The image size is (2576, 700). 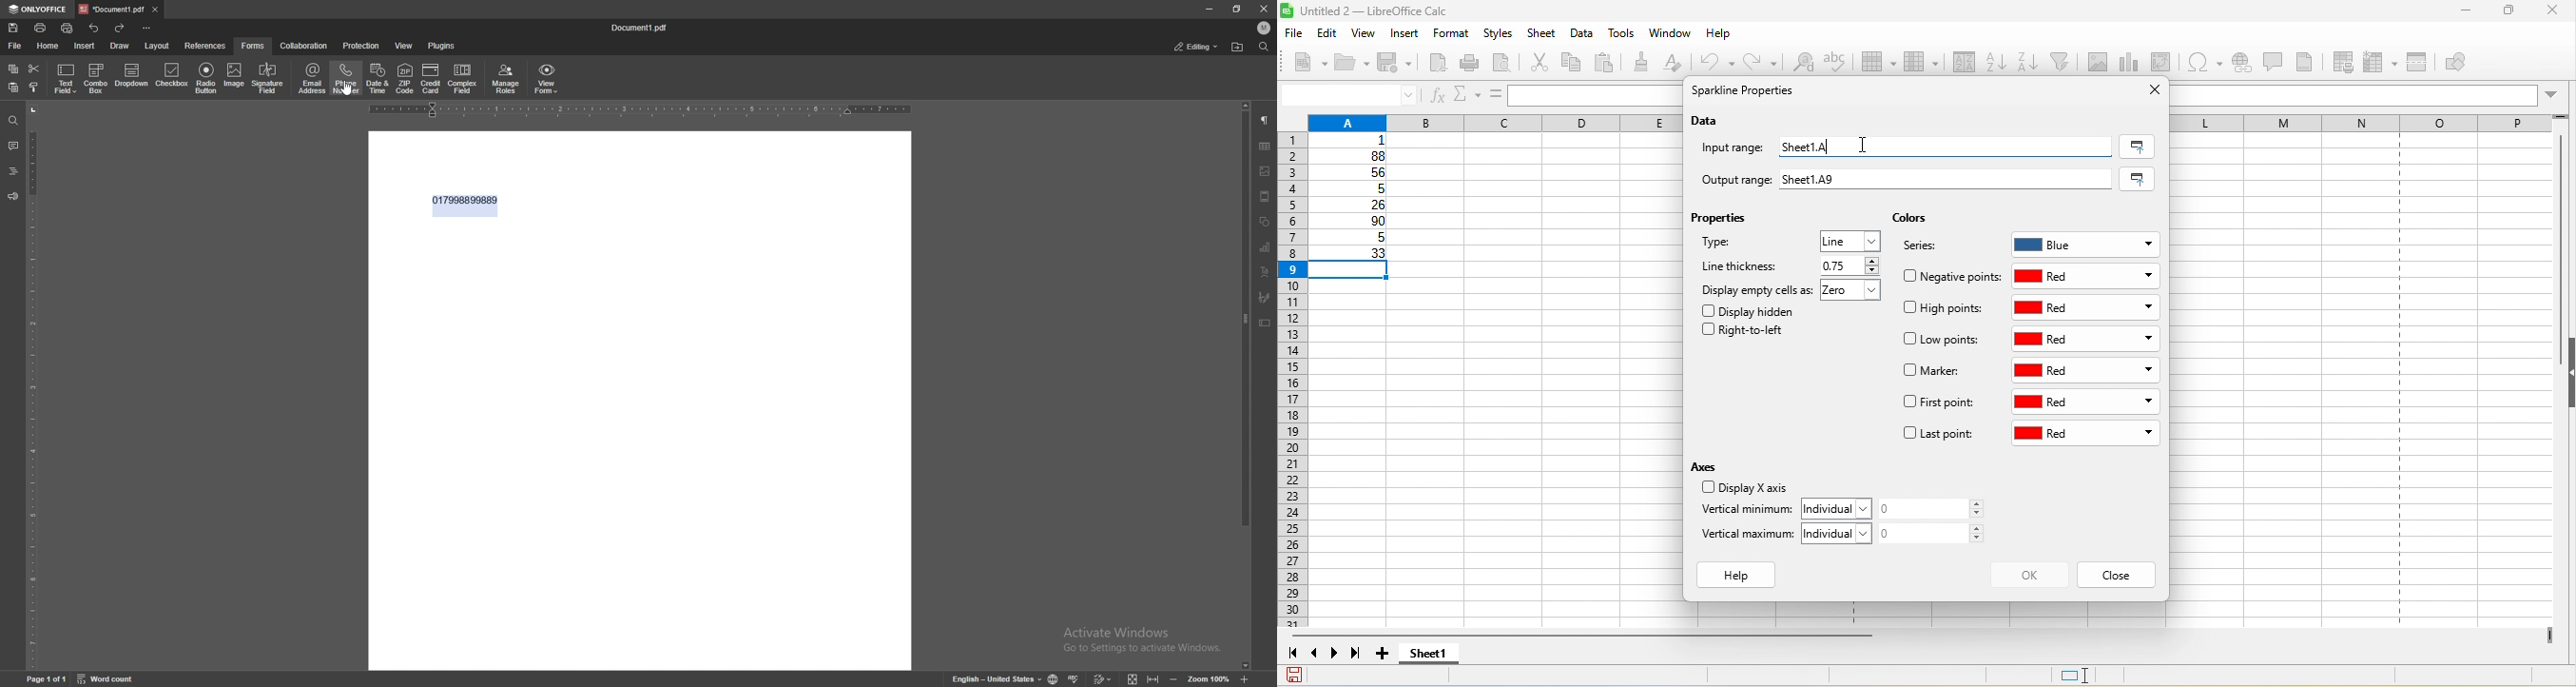 What do you see at coordinates (443, 46) in the screenshot?
I see `plugins` at bounding box center [443, 46].